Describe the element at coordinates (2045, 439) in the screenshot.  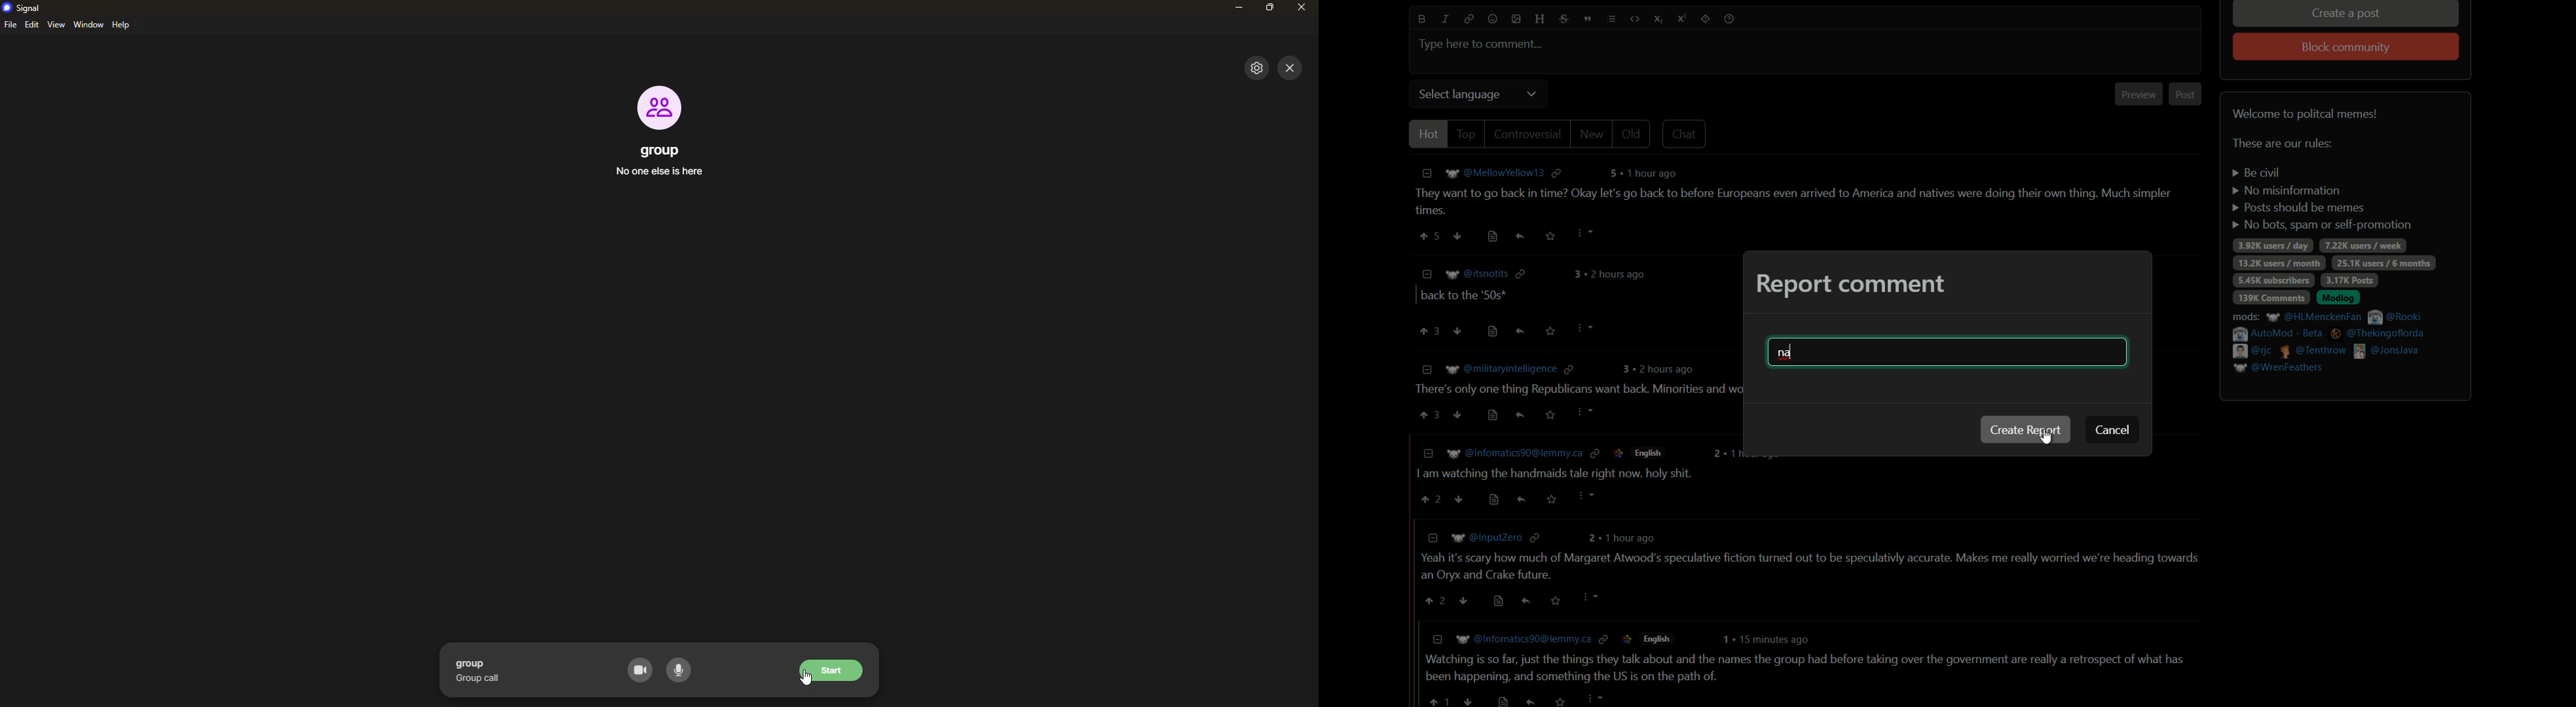
I see `cursor` at that location.